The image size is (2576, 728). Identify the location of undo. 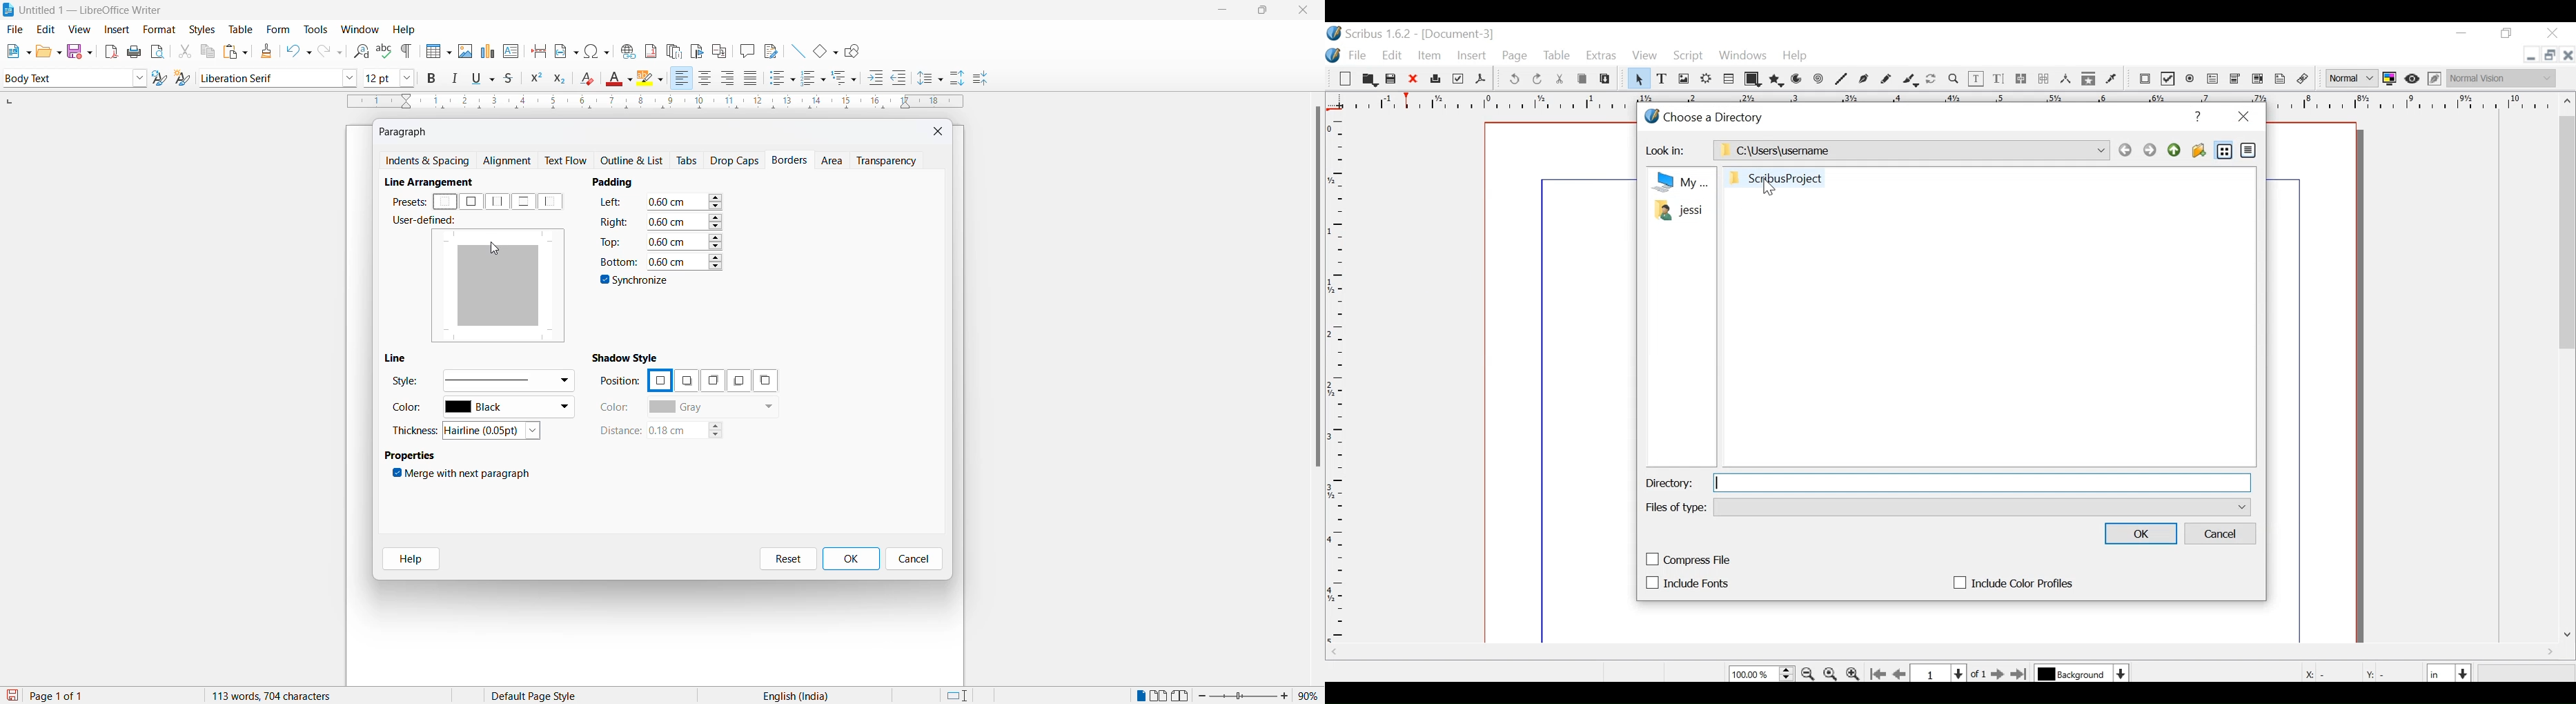
(296, 51).